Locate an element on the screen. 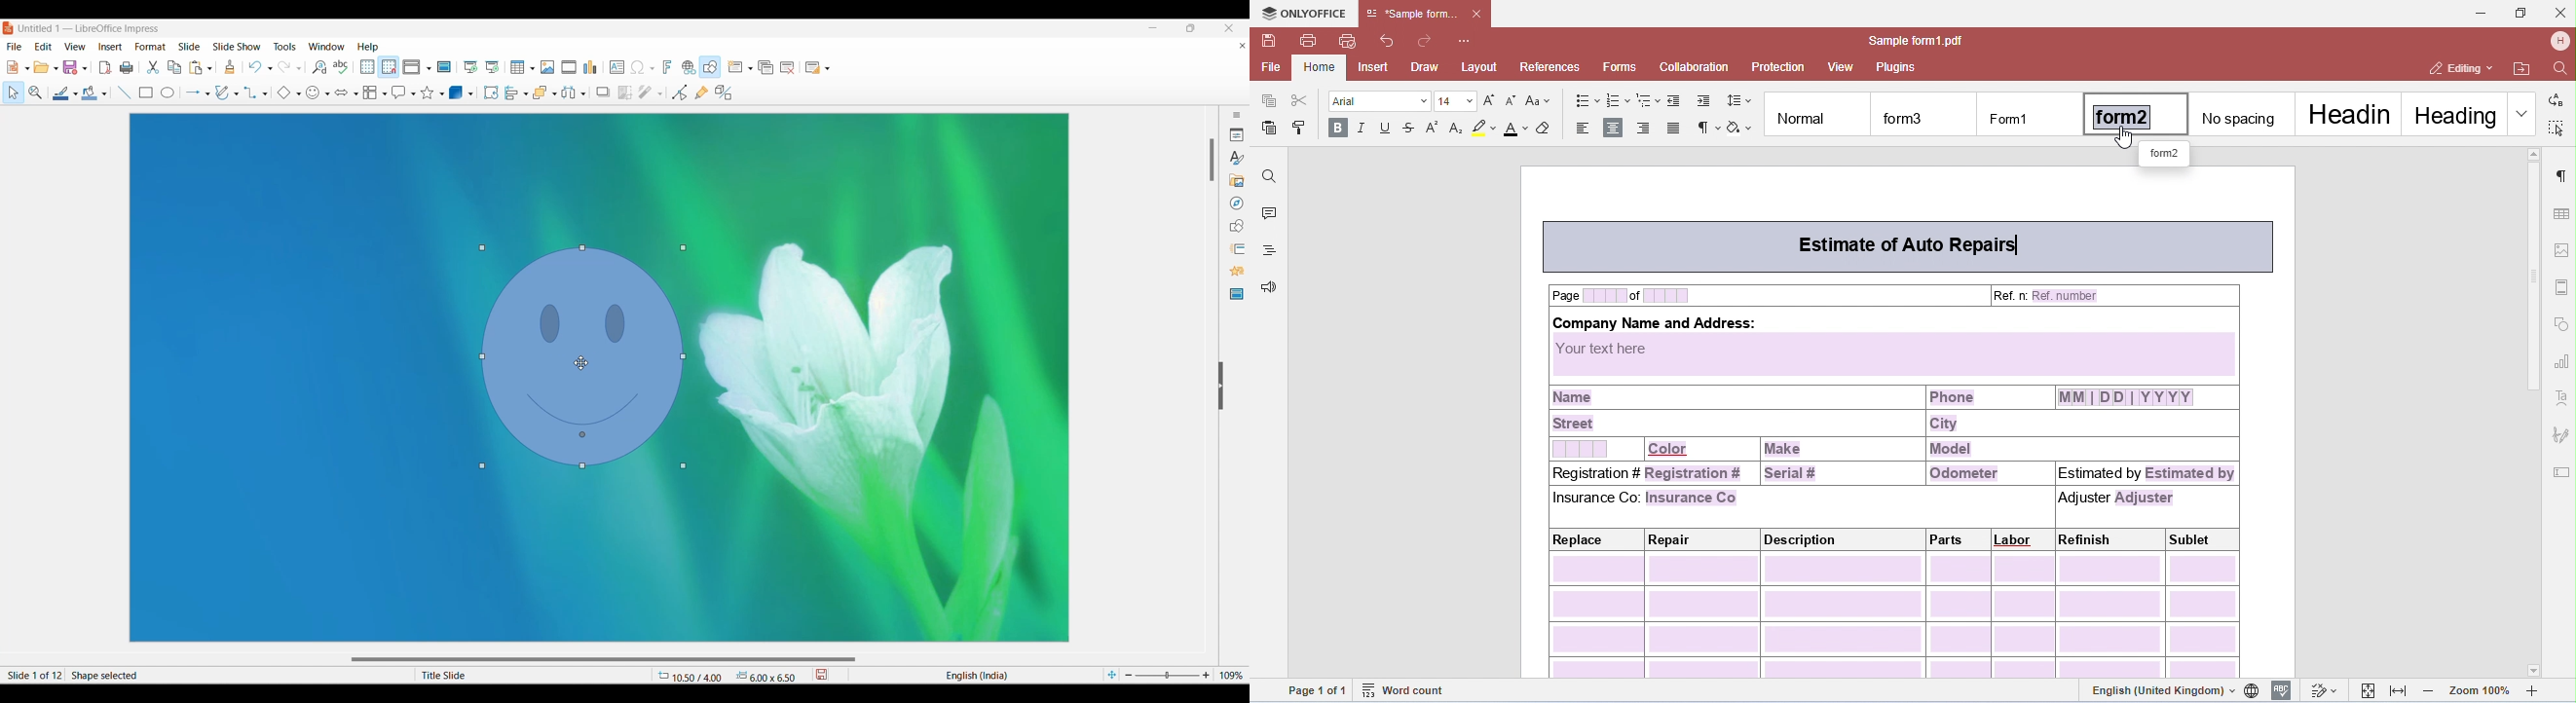 The width and height of the screenshot is (2576, 728). Horizontal slide bar is located at coordinates (604, 660).